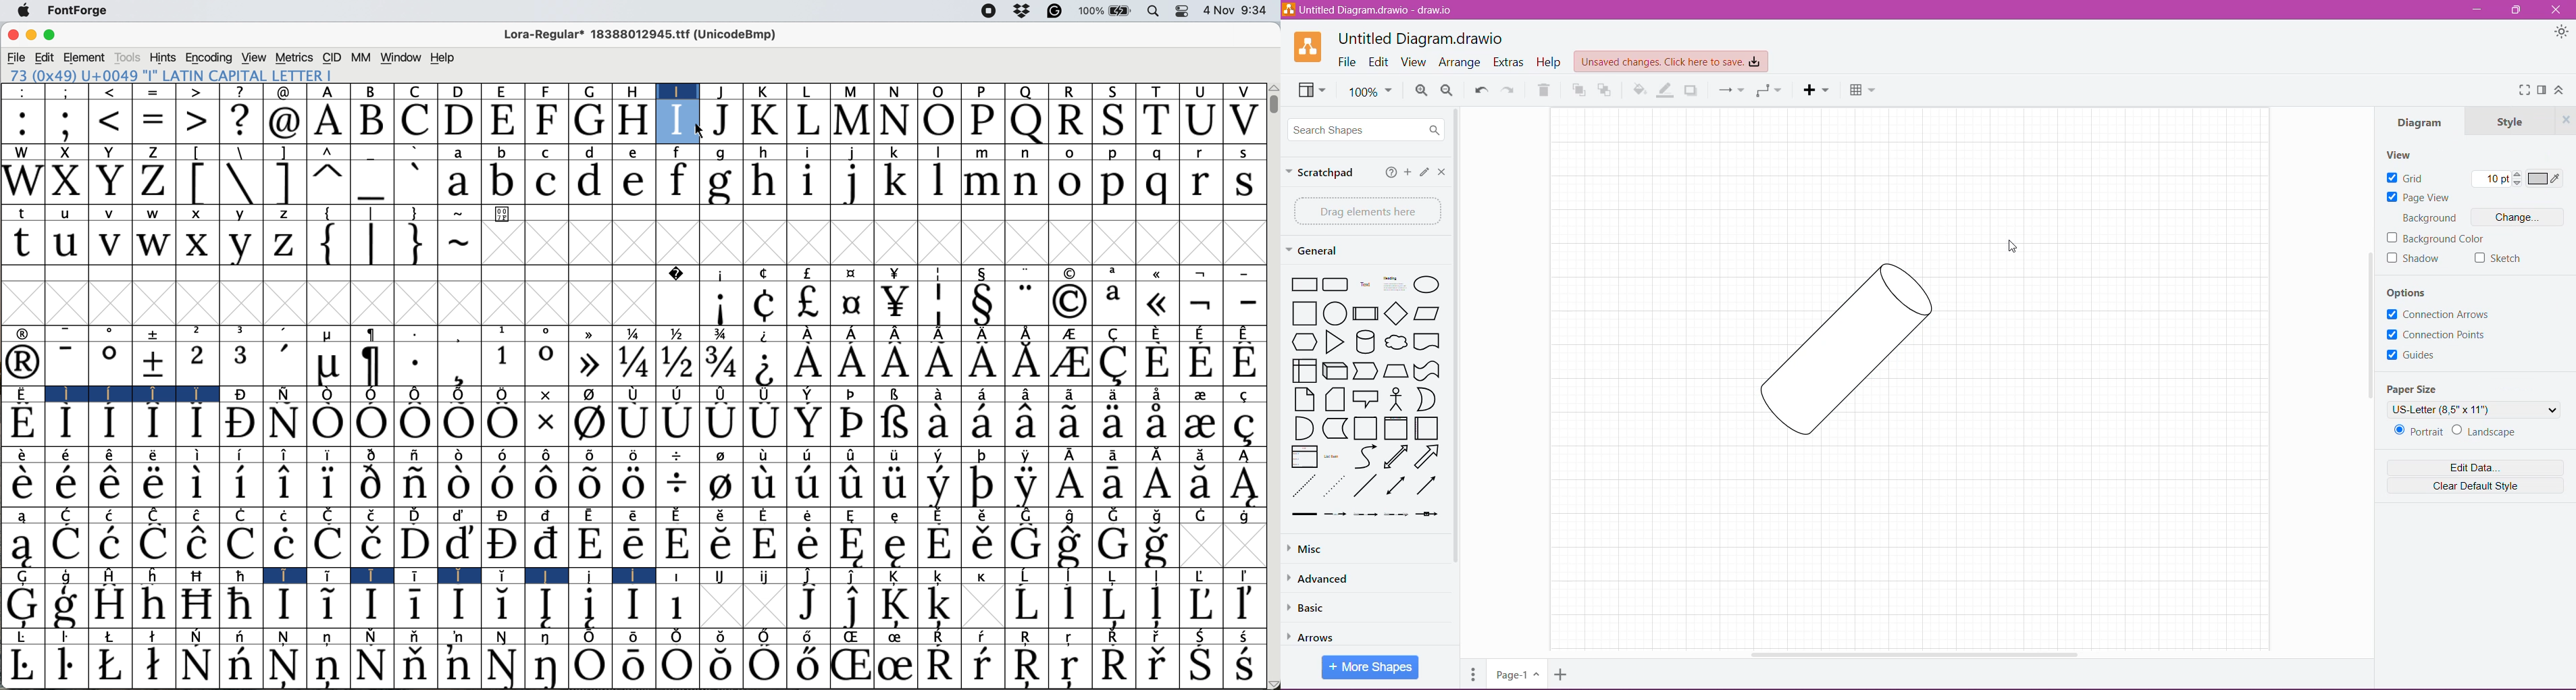 Image resolution: width=2576 pixels, height=700 pixels. What do you see at coordinates (896, 121) in the screenshot?
I see `N` at bounding box center [896, 121].